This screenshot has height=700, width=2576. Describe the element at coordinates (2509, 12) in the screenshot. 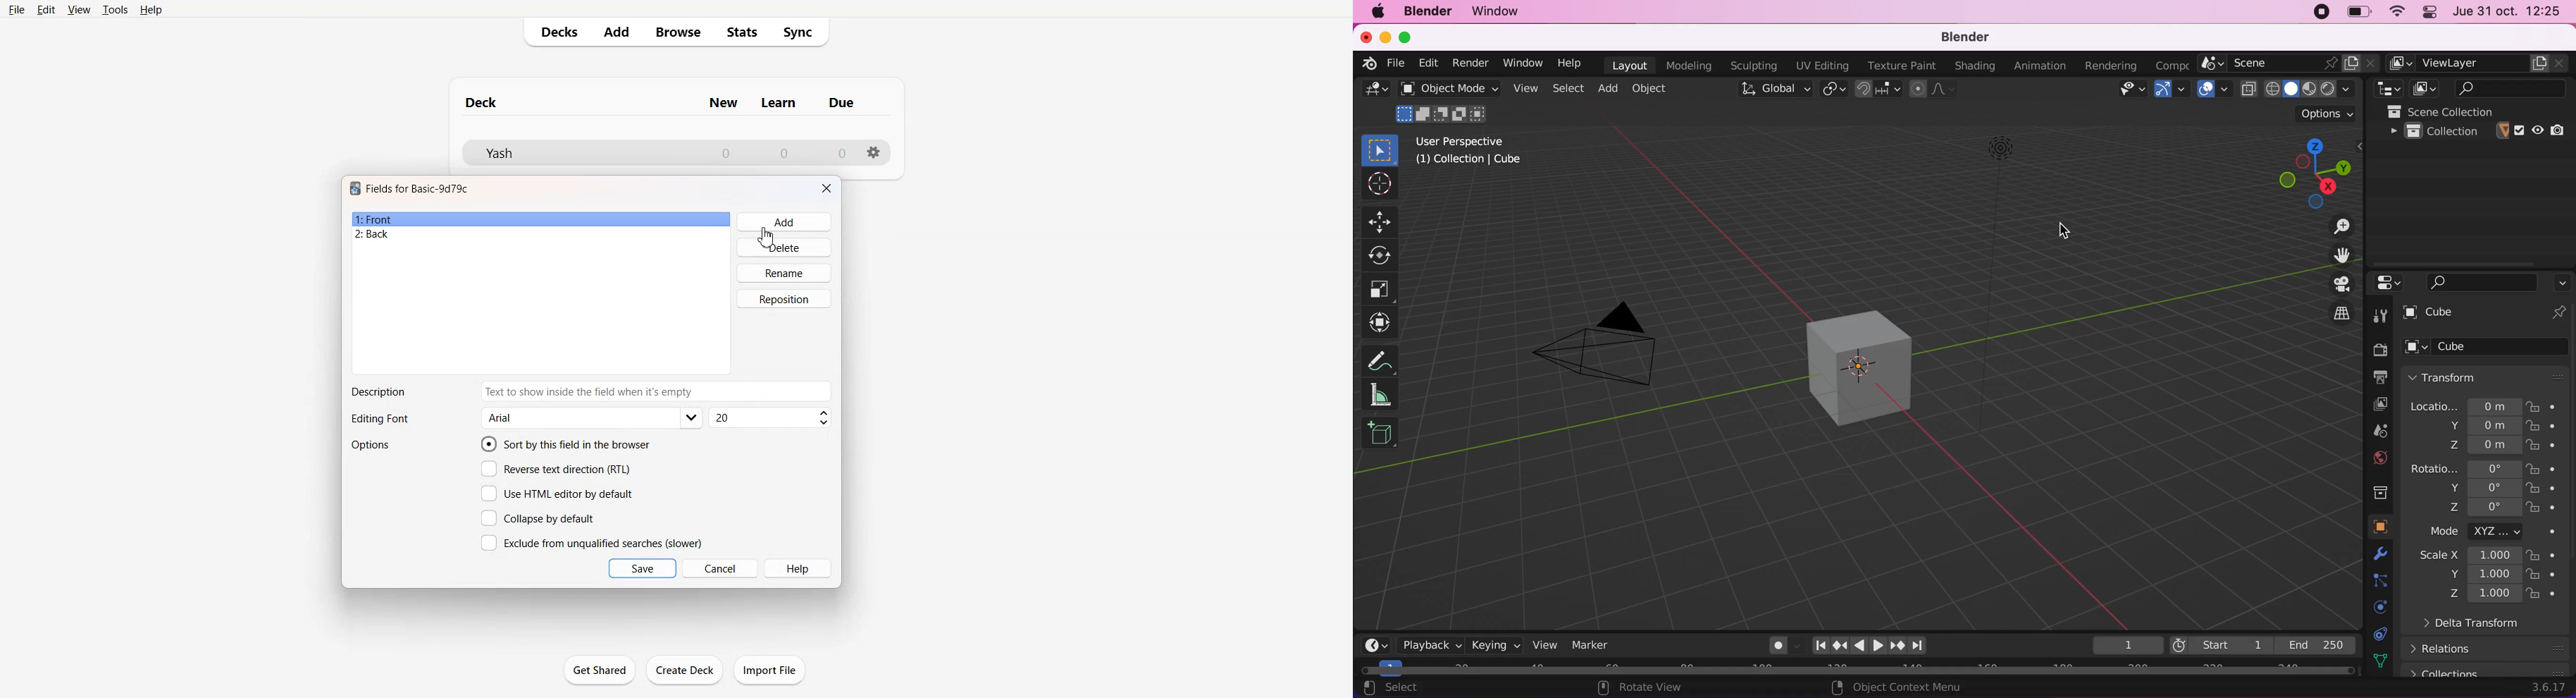

I see `jue 31 oct 12:25` at that location.